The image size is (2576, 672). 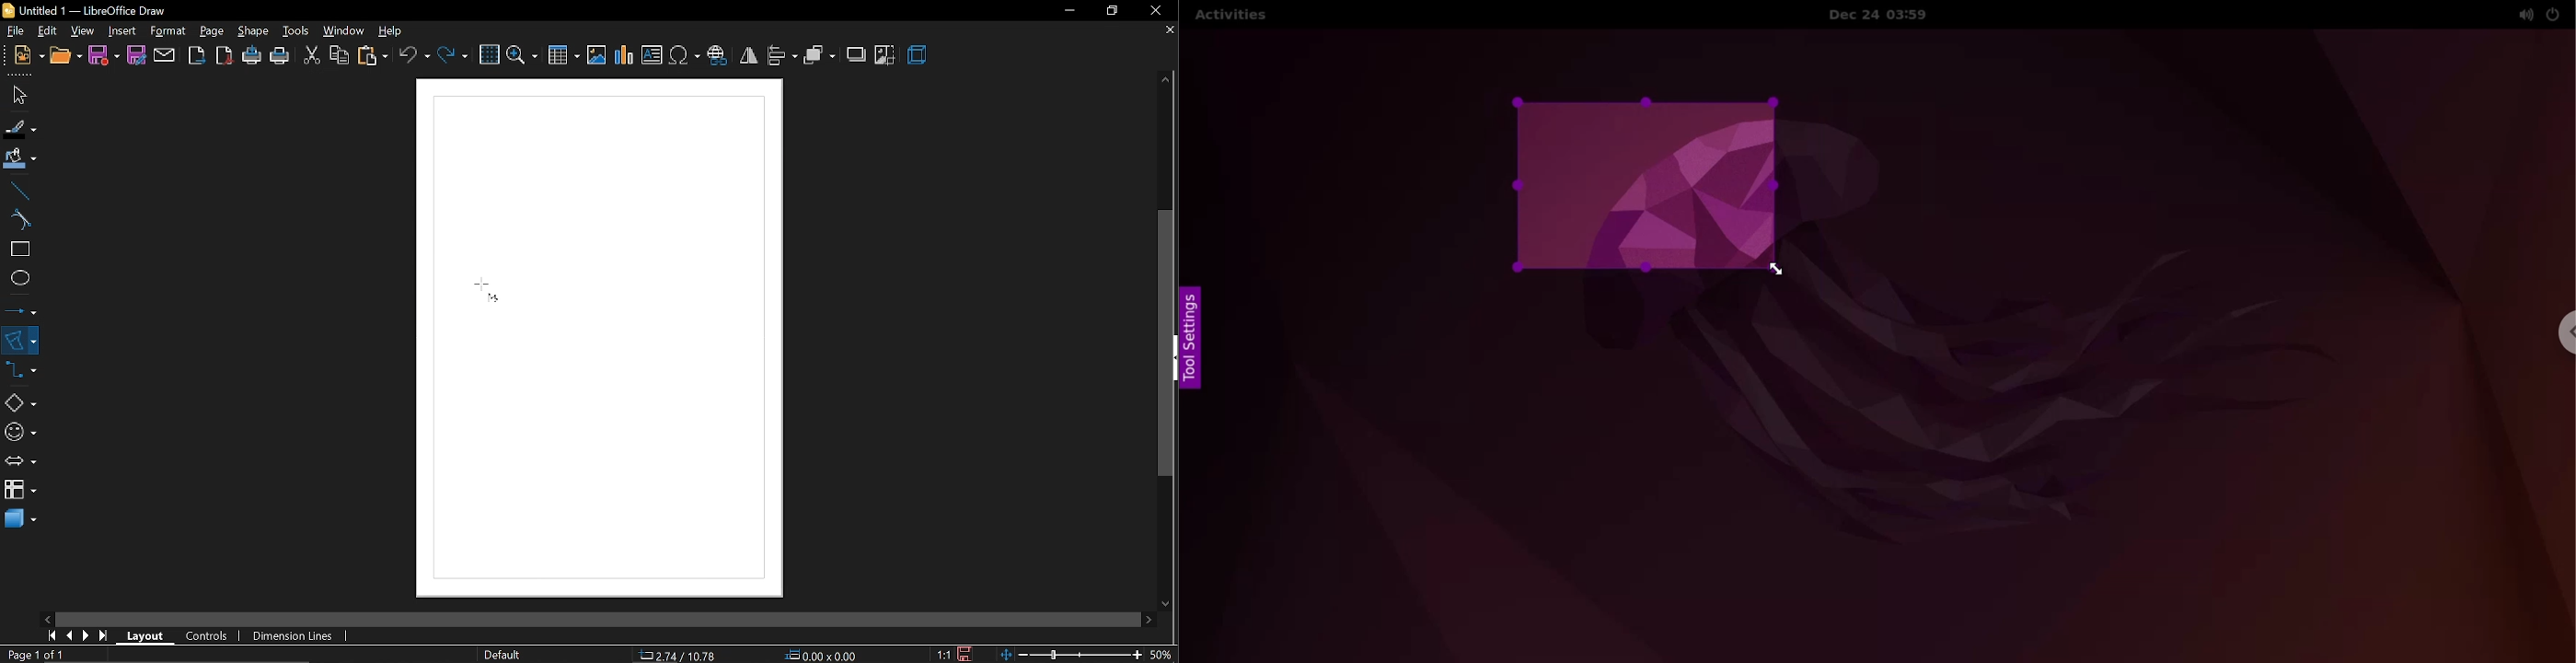 I want to click on save as, so click(x=136, y=56).